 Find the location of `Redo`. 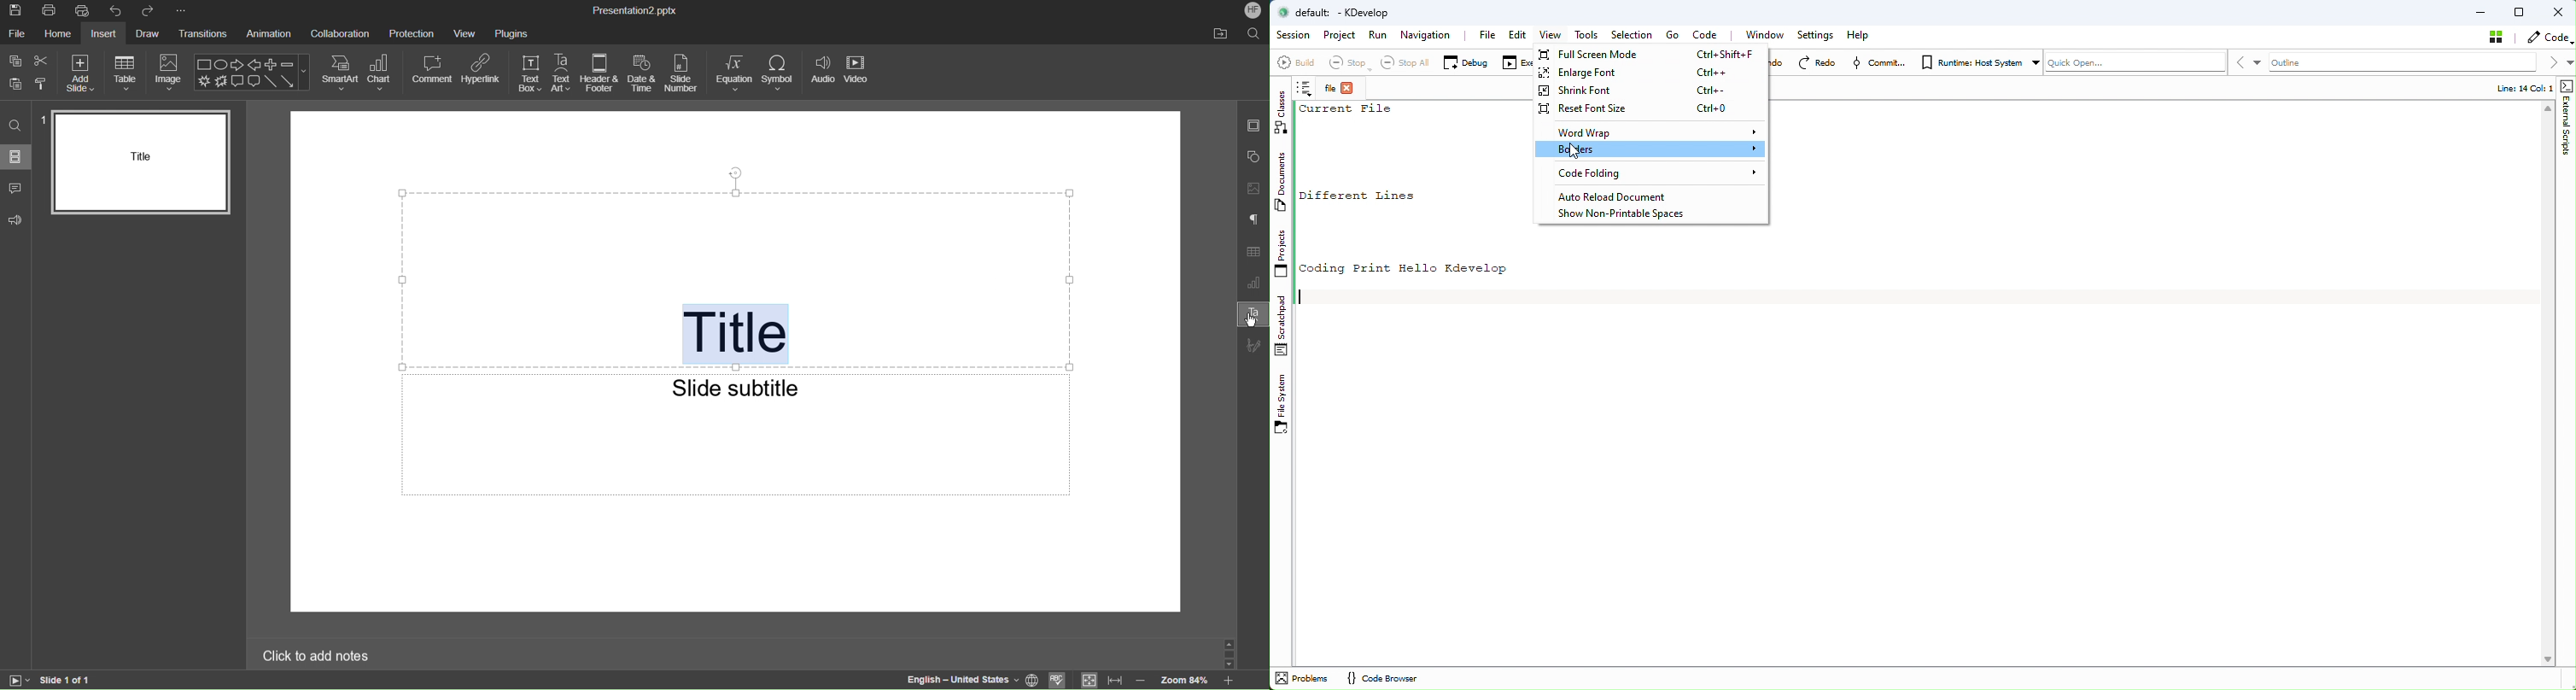

Redo is located at coordinates (1820, 62).